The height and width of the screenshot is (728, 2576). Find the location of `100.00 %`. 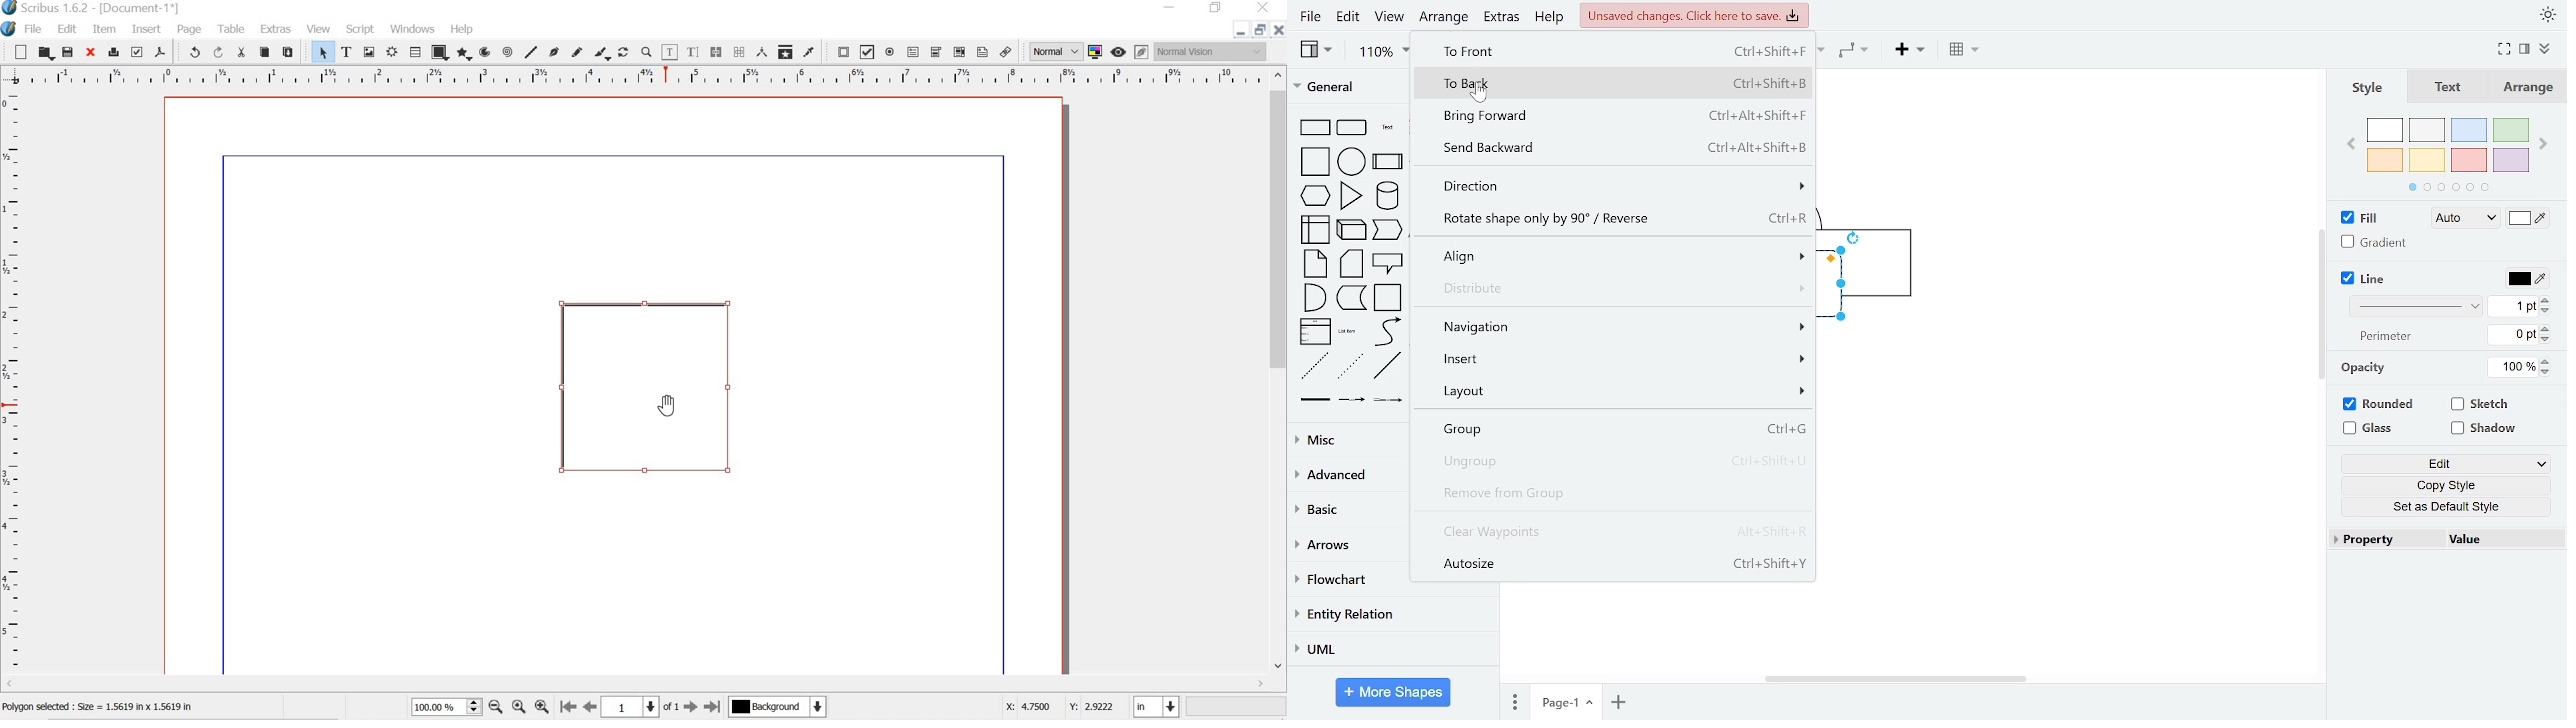

100.00 % is located at coordinates (435, 707).